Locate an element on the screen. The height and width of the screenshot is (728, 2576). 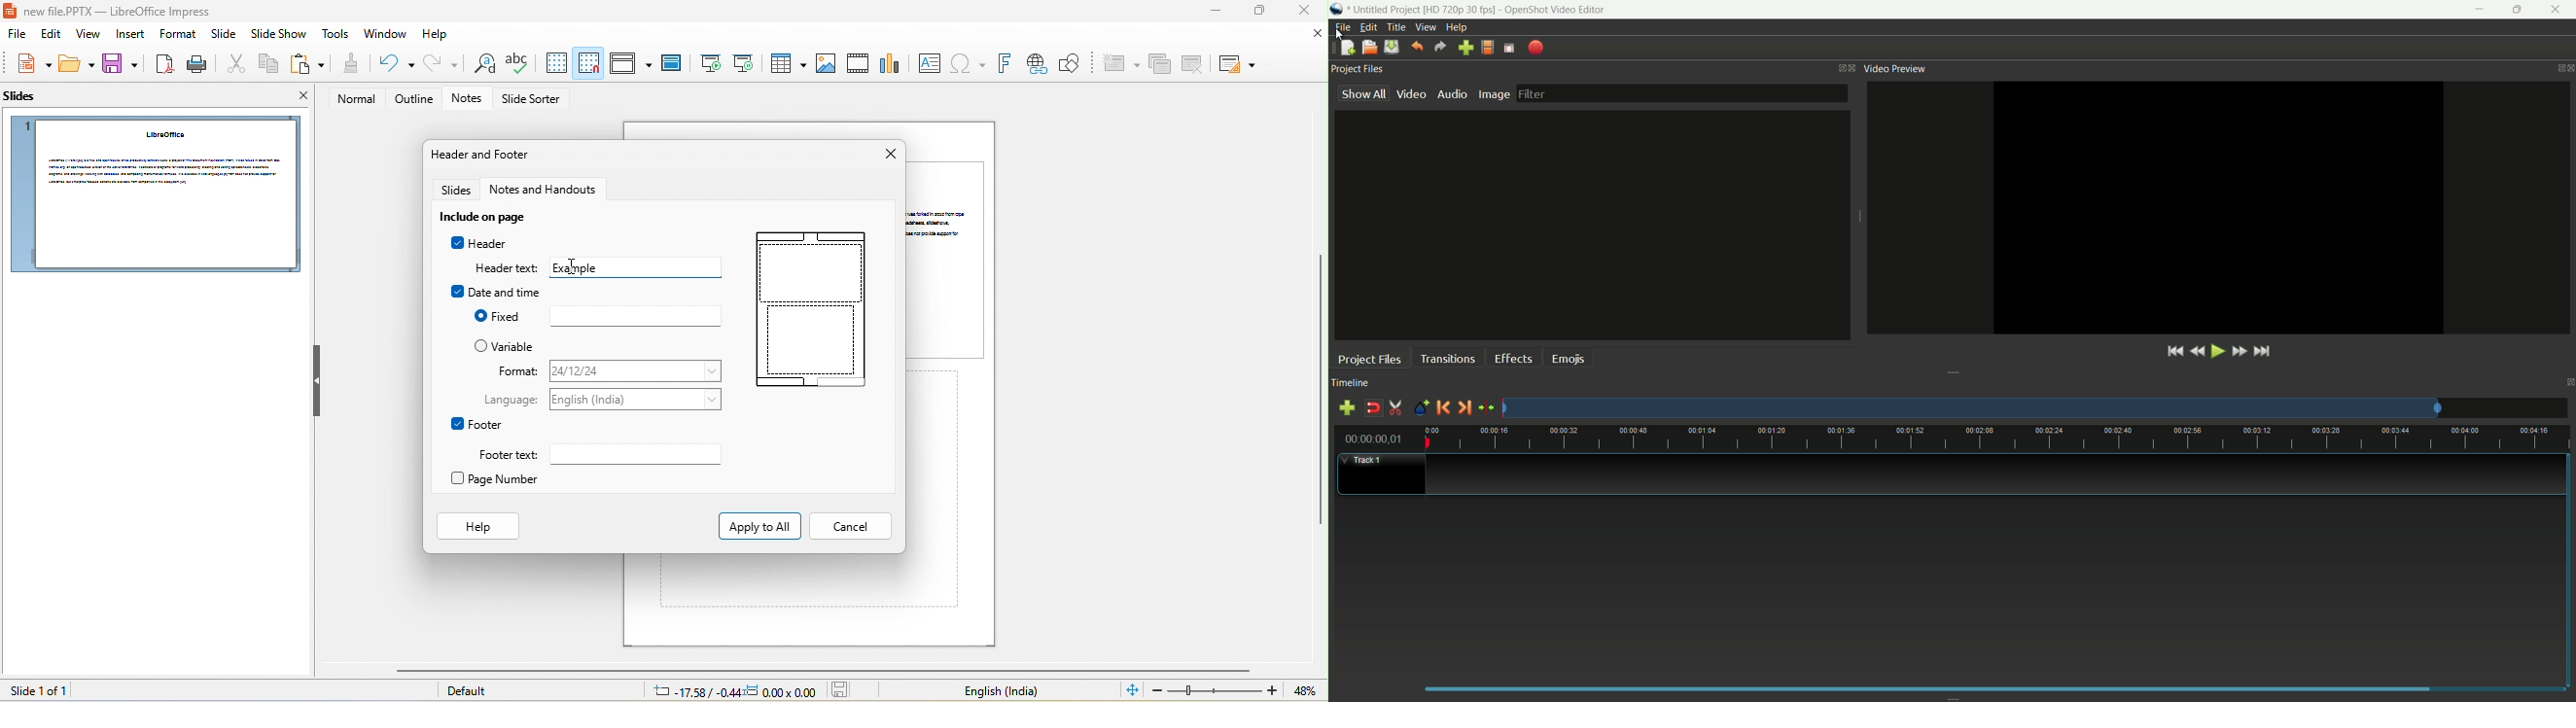
Language: is located at coordinates (512, 401).